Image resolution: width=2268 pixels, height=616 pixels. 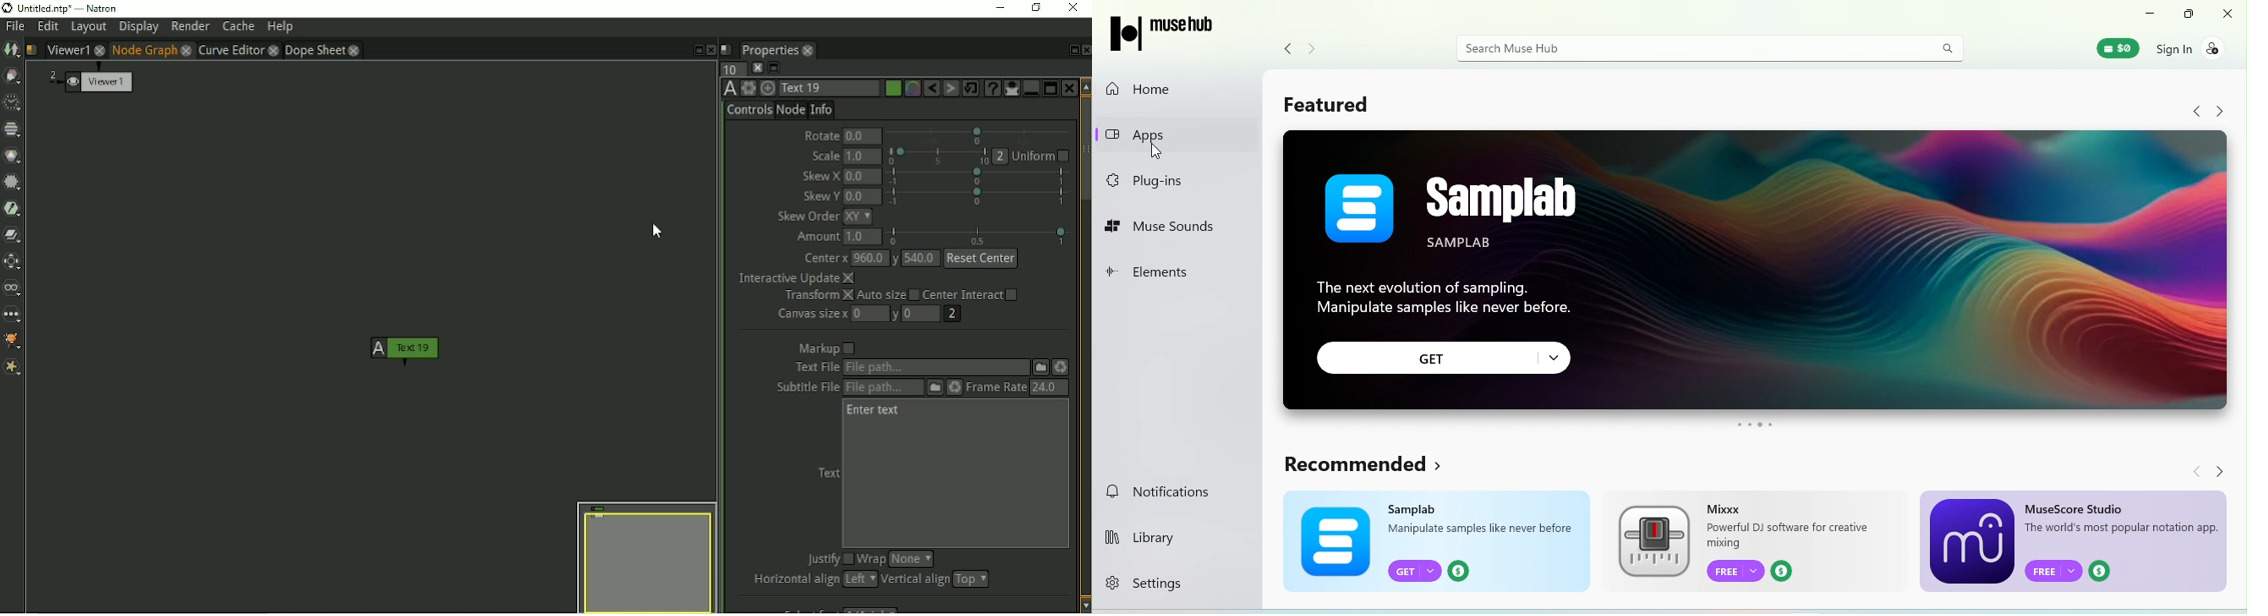 I want to click on FREE, so click(x=1736, y=571).